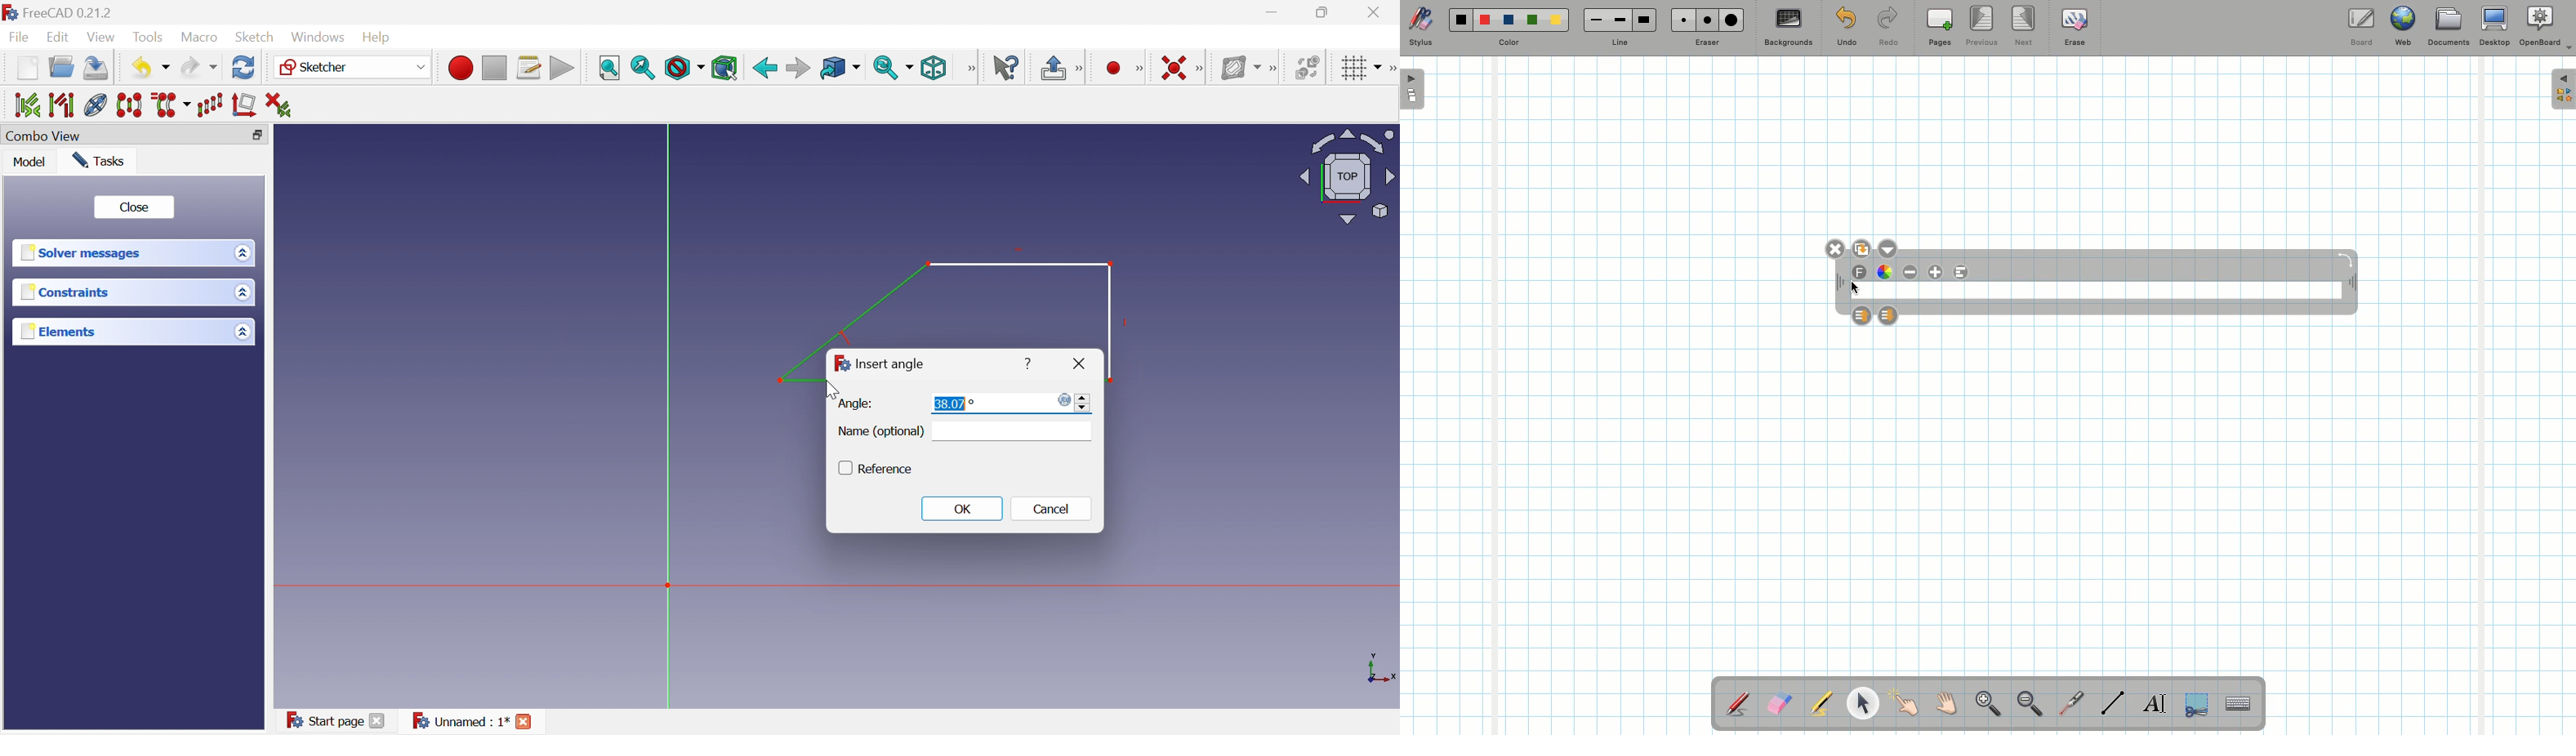 Image resolution: width=2576 pixels, height=756 pixels. Describe the element at coordinates (839, 365) in the screenshot. I see `FreeCAD icon` at that location.